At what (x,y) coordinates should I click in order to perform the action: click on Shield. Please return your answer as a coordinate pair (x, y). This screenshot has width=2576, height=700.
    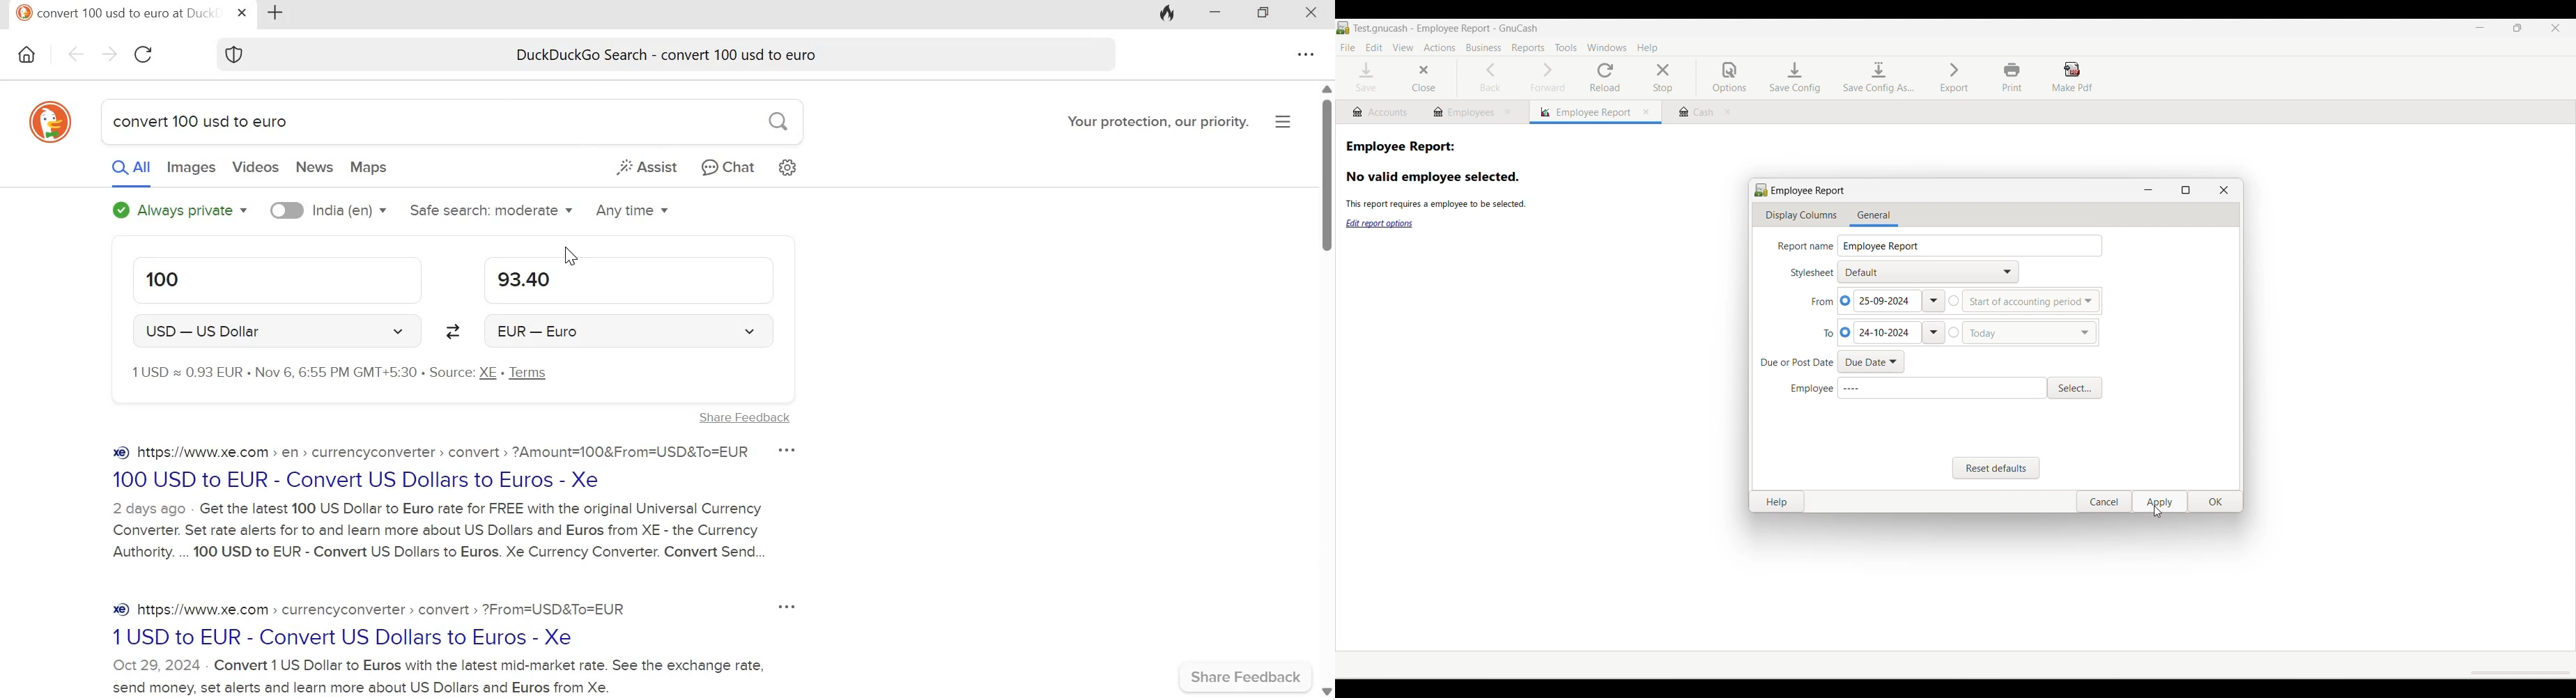
    Looking at the image, I should click on (237, 53).